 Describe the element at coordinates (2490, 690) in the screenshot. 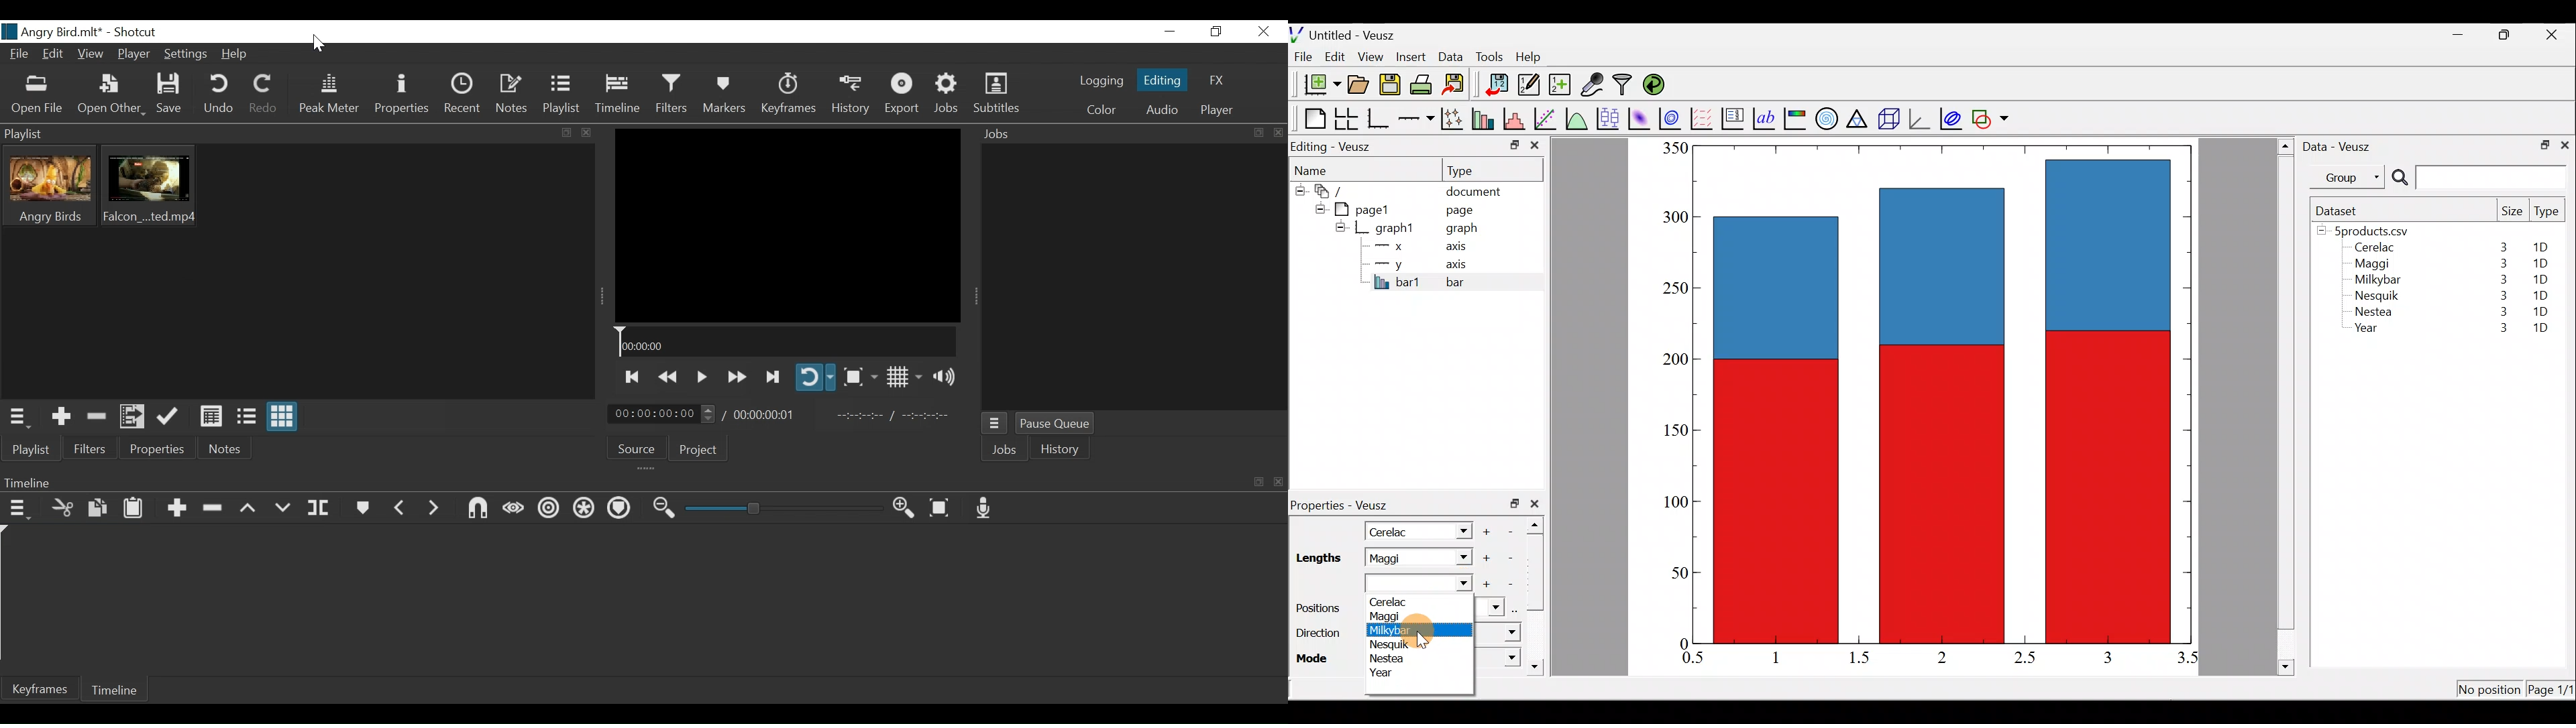

I see `No position` at that location.